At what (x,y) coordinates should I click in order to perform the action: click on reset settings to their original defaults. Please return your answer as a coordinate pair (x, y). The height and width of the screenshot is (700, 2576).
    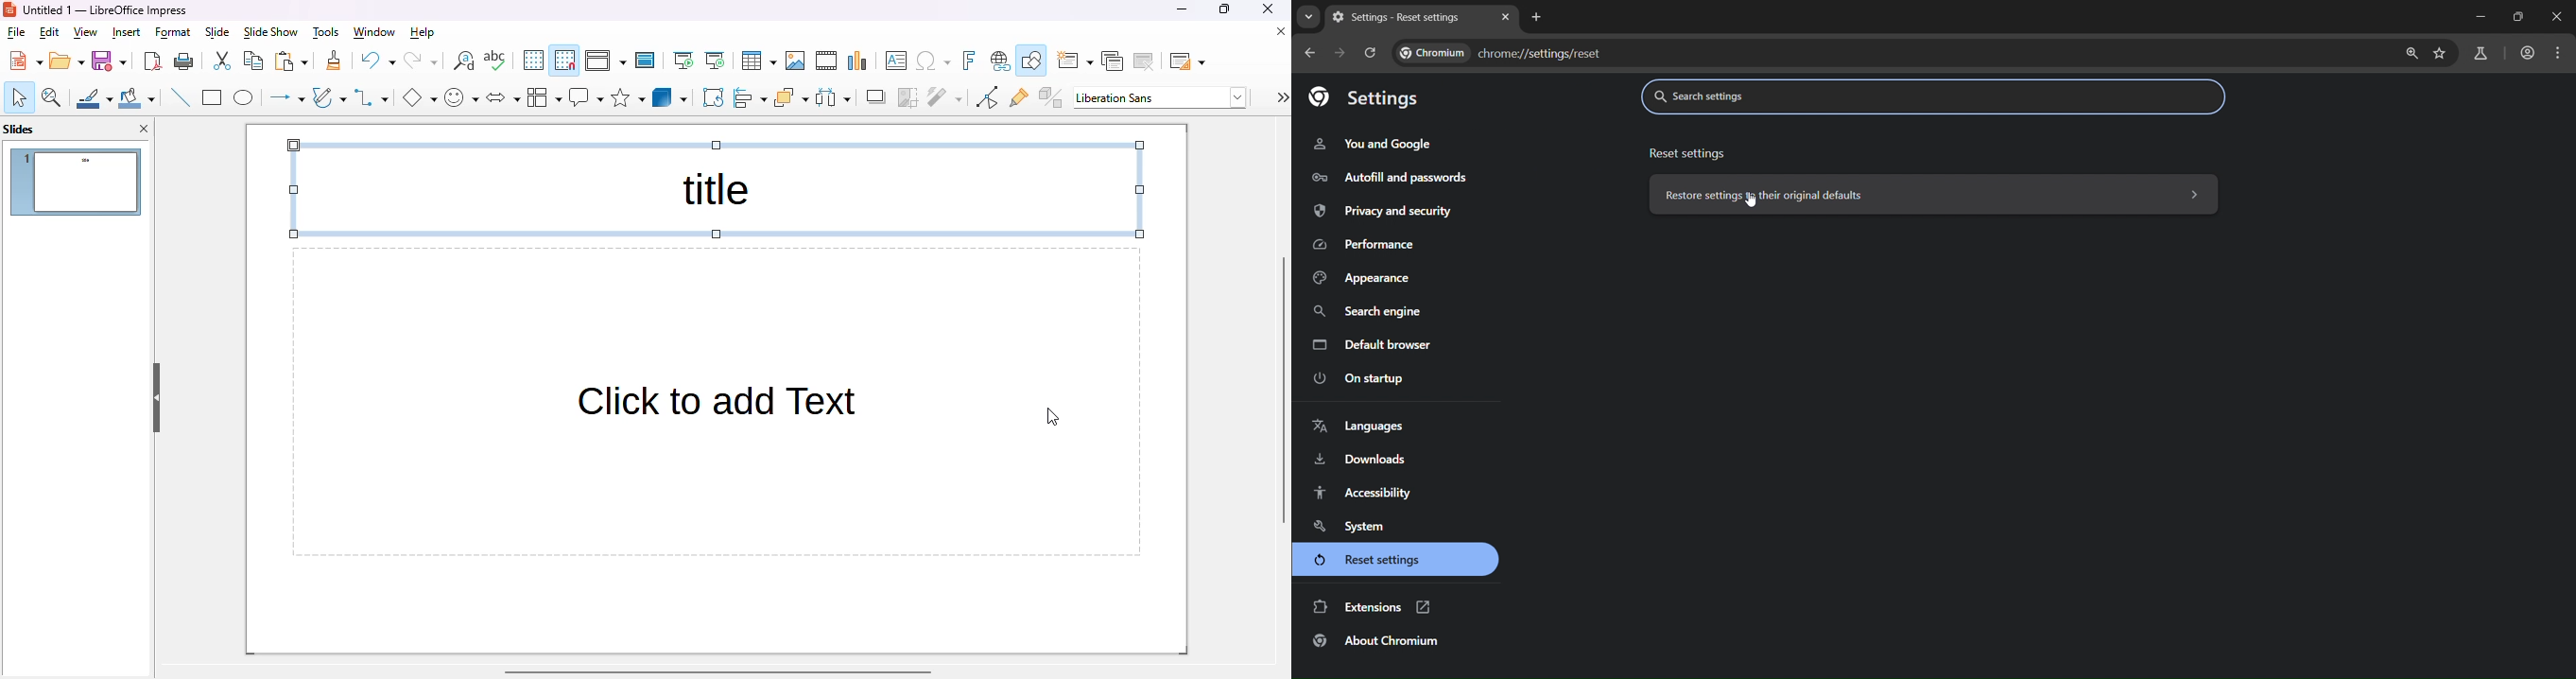
    Looking at the image, I should click on (1930, 193).